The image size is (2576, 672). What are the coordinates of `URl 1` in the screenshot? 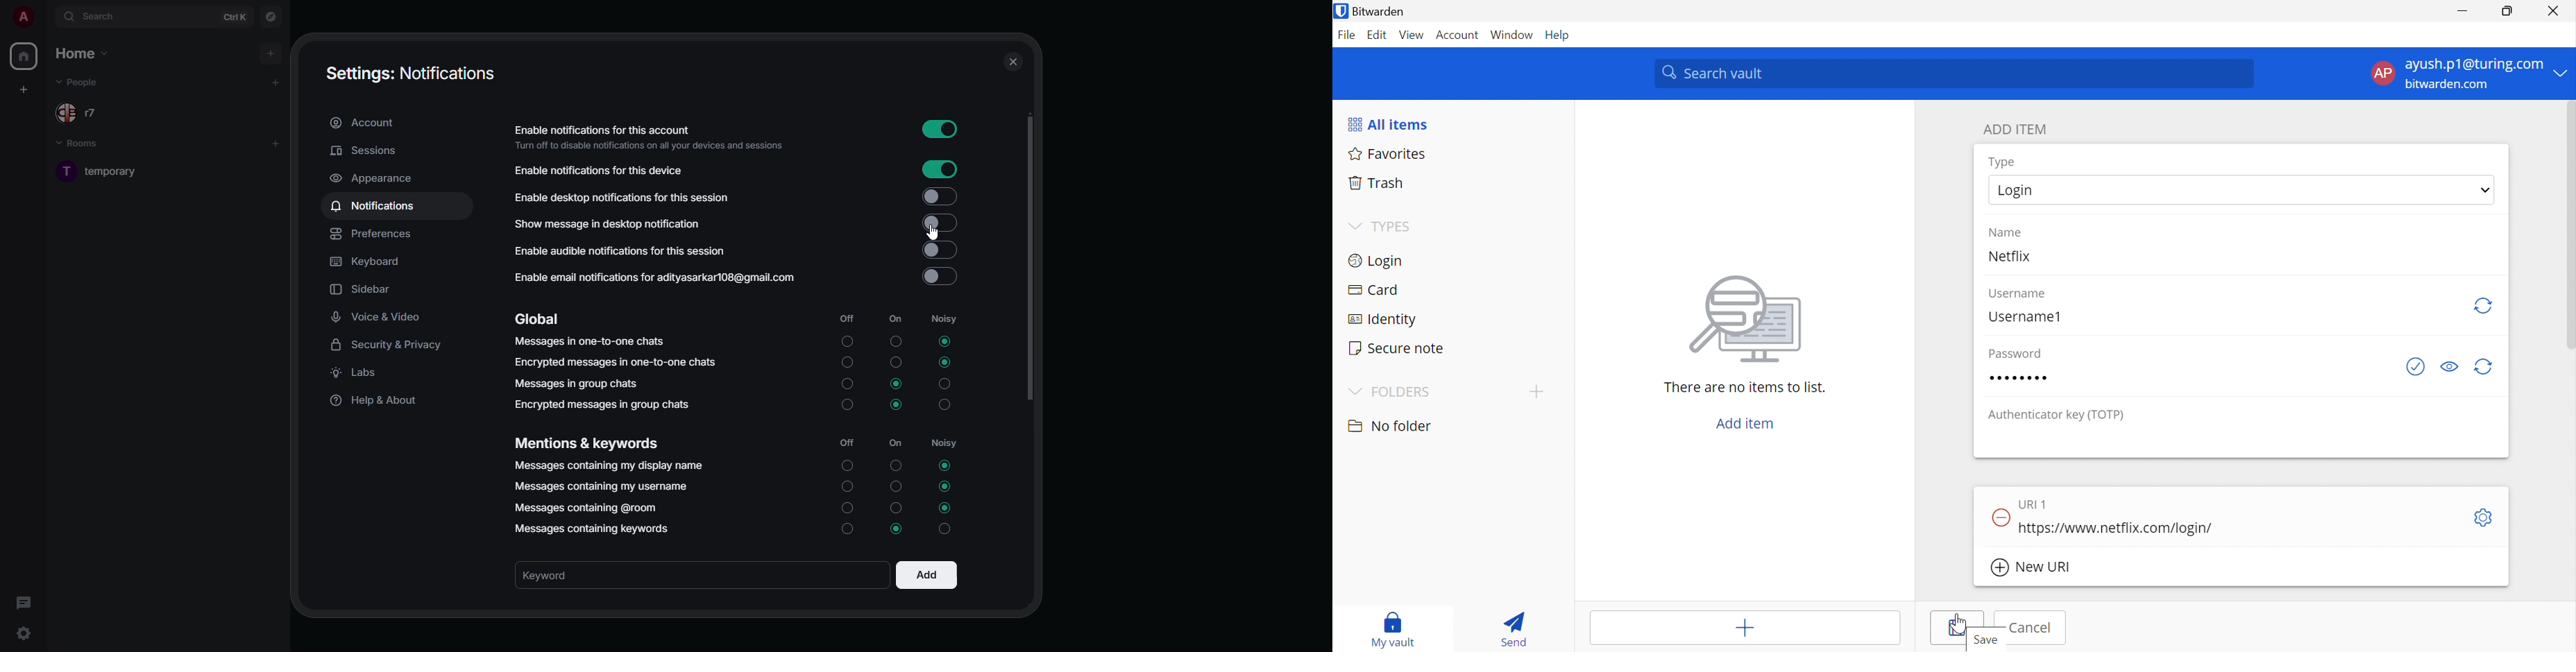 It's located at (2033, 504).